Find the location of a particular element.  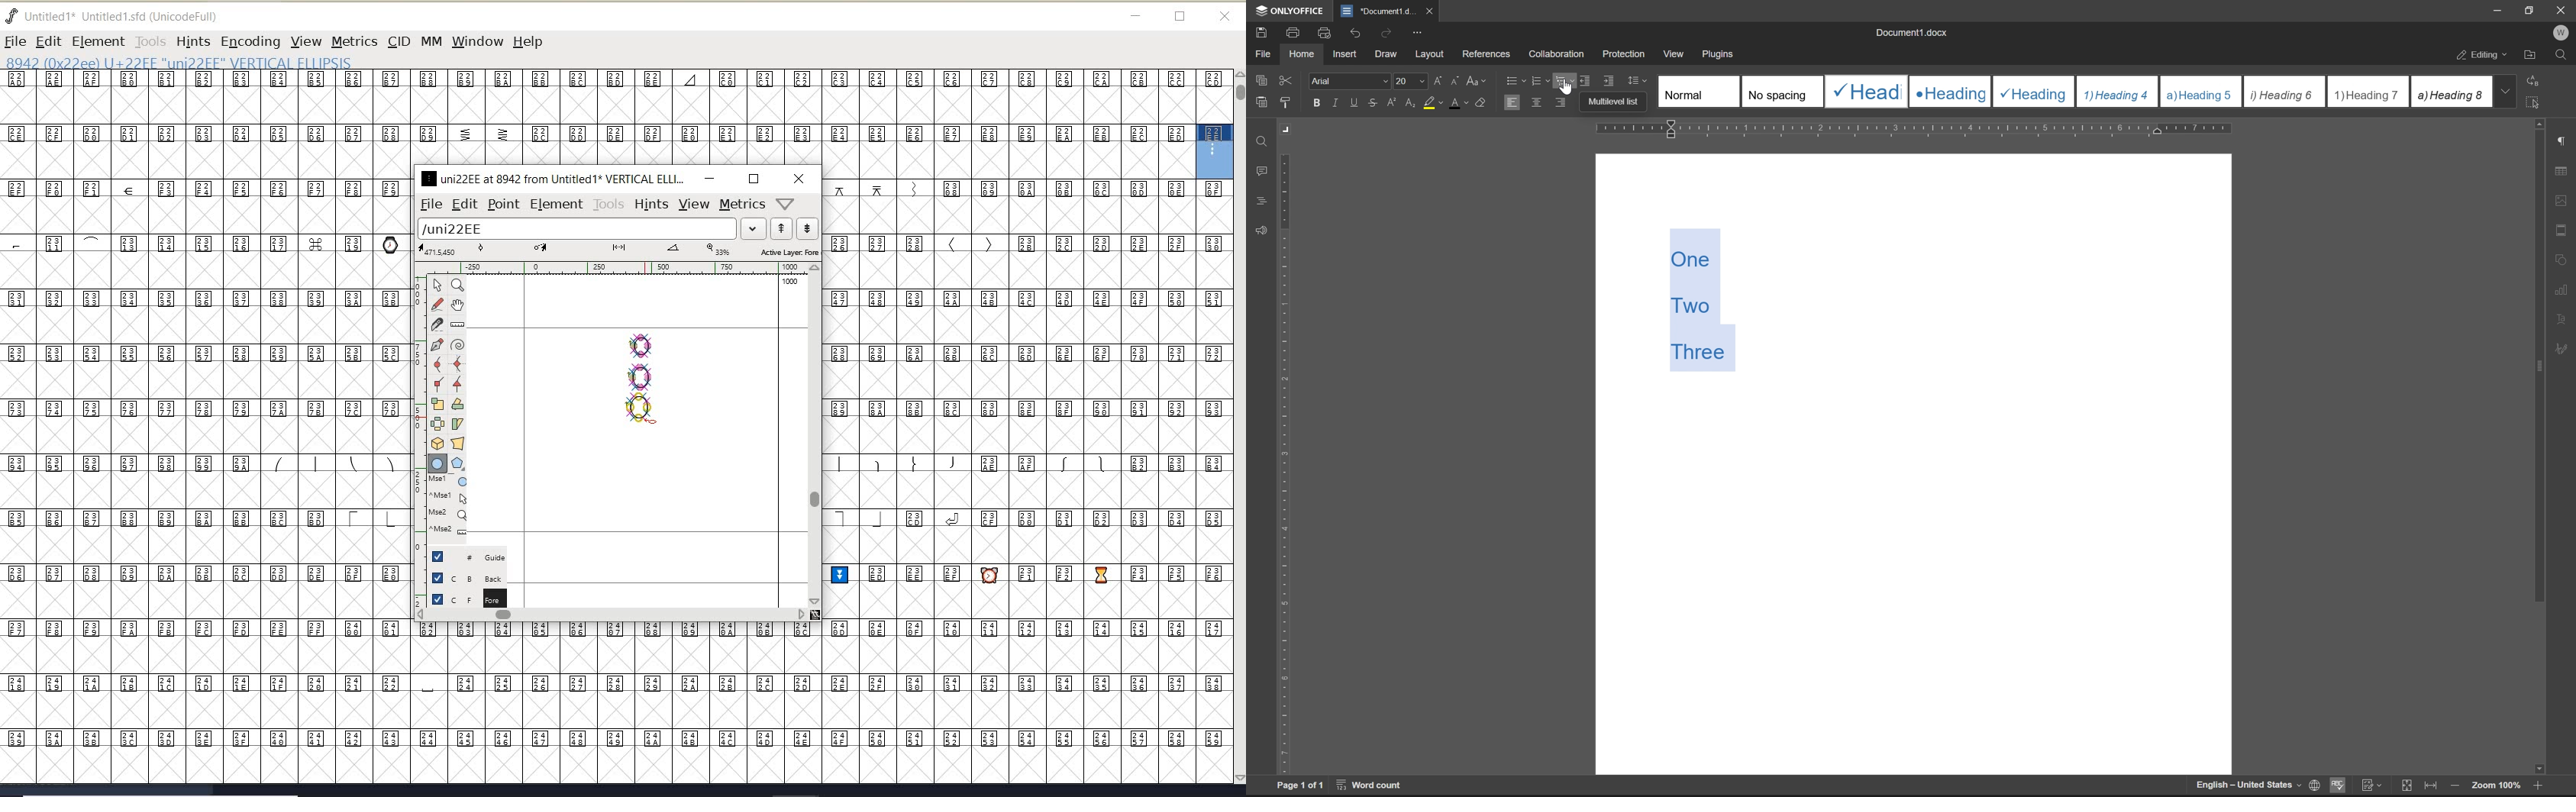

METRICS is located at coordinates (354, 41).